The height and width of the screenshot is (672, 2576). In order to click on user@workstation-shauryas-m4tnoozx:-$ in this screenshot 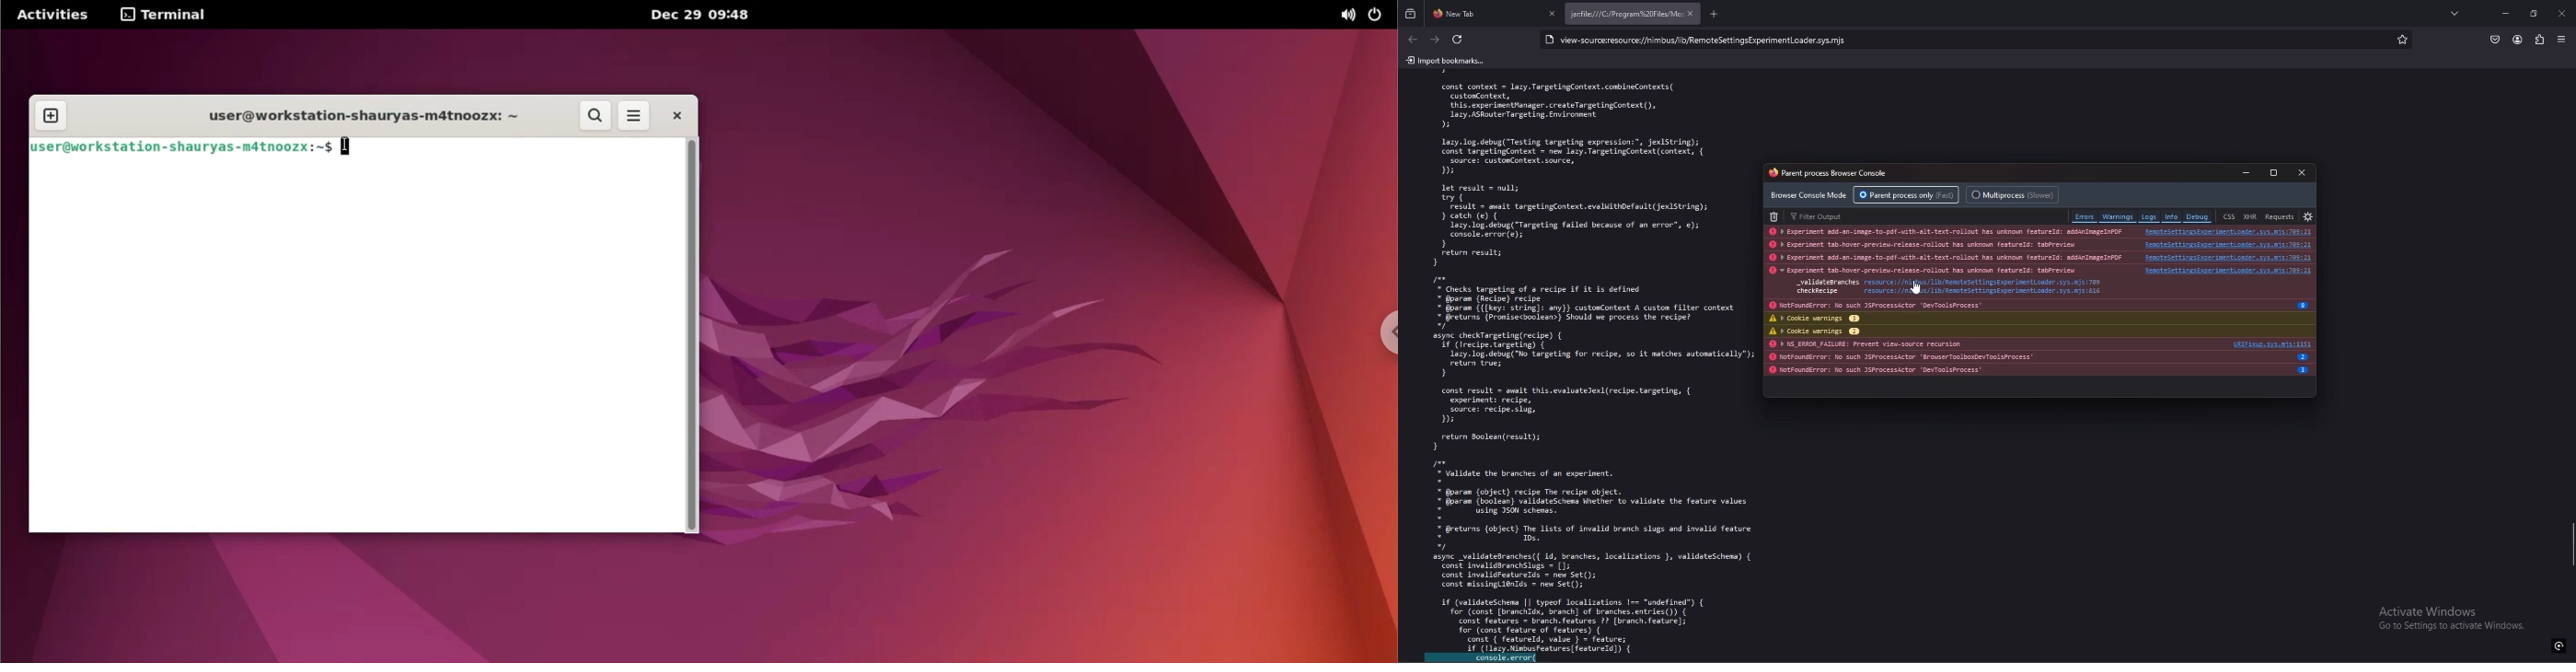, I will do `click(181, 147)`.